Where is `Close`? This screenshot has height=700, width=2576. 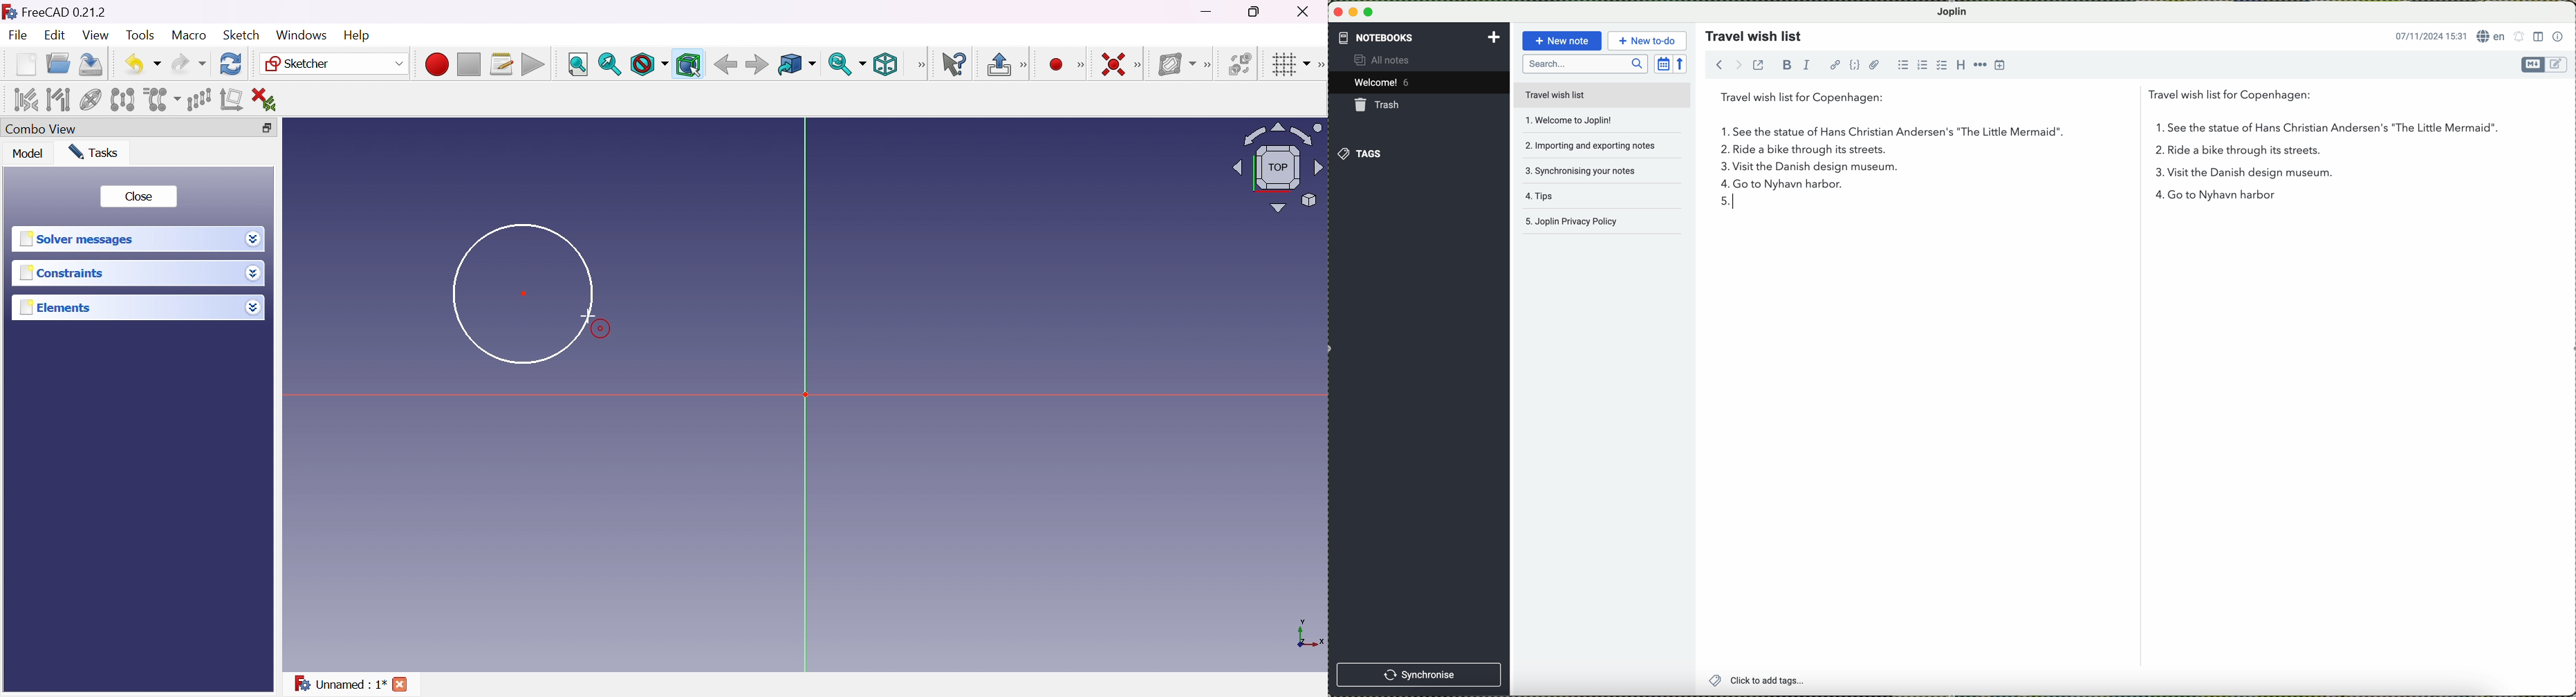 Close is located at coordinates (1310, 11).